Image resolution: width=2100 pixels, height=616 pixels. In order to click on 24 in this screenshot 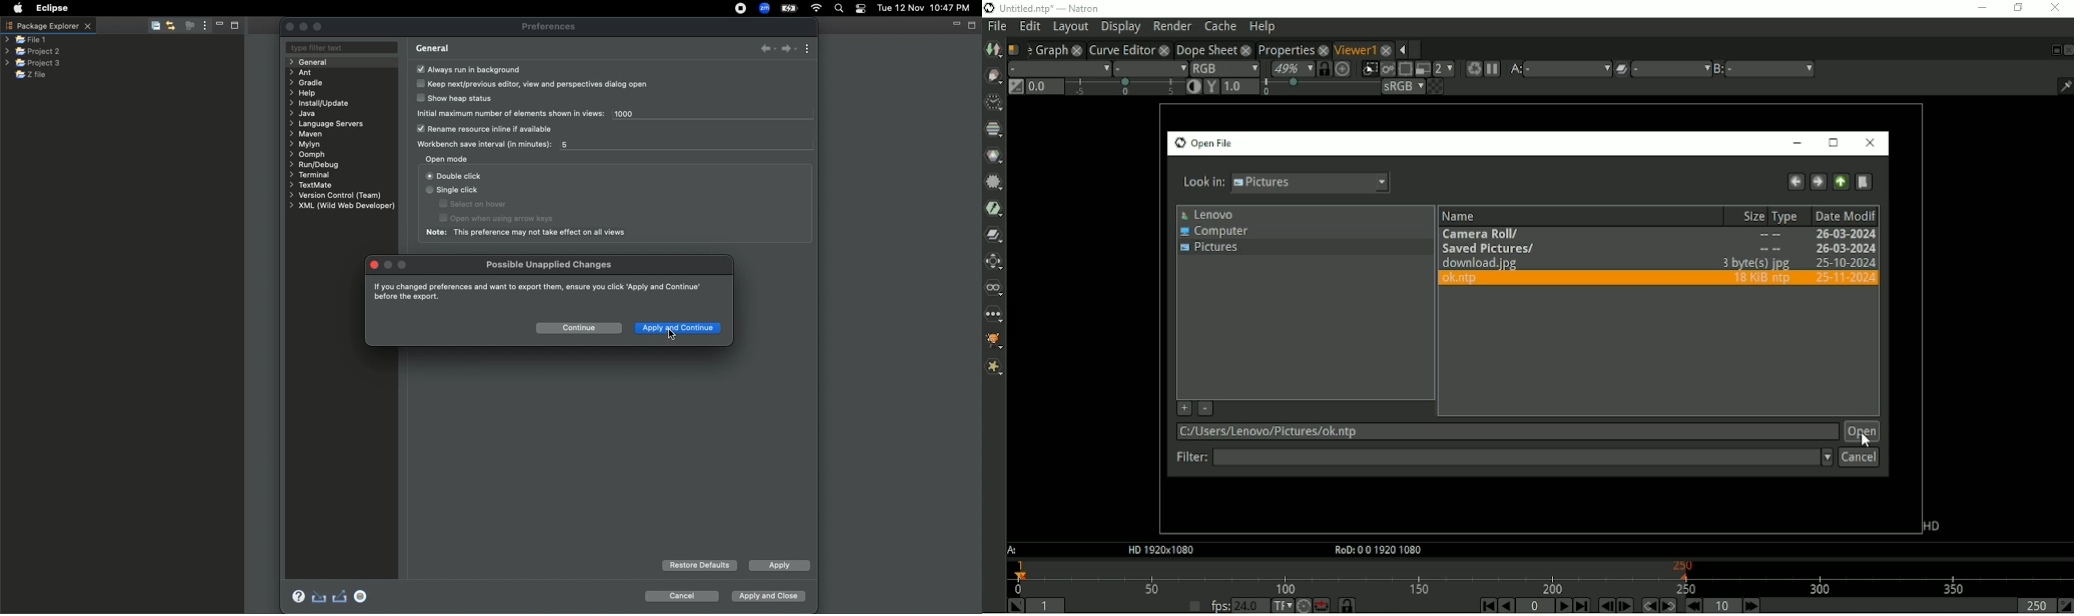, I will do `click(1250, 605)`.